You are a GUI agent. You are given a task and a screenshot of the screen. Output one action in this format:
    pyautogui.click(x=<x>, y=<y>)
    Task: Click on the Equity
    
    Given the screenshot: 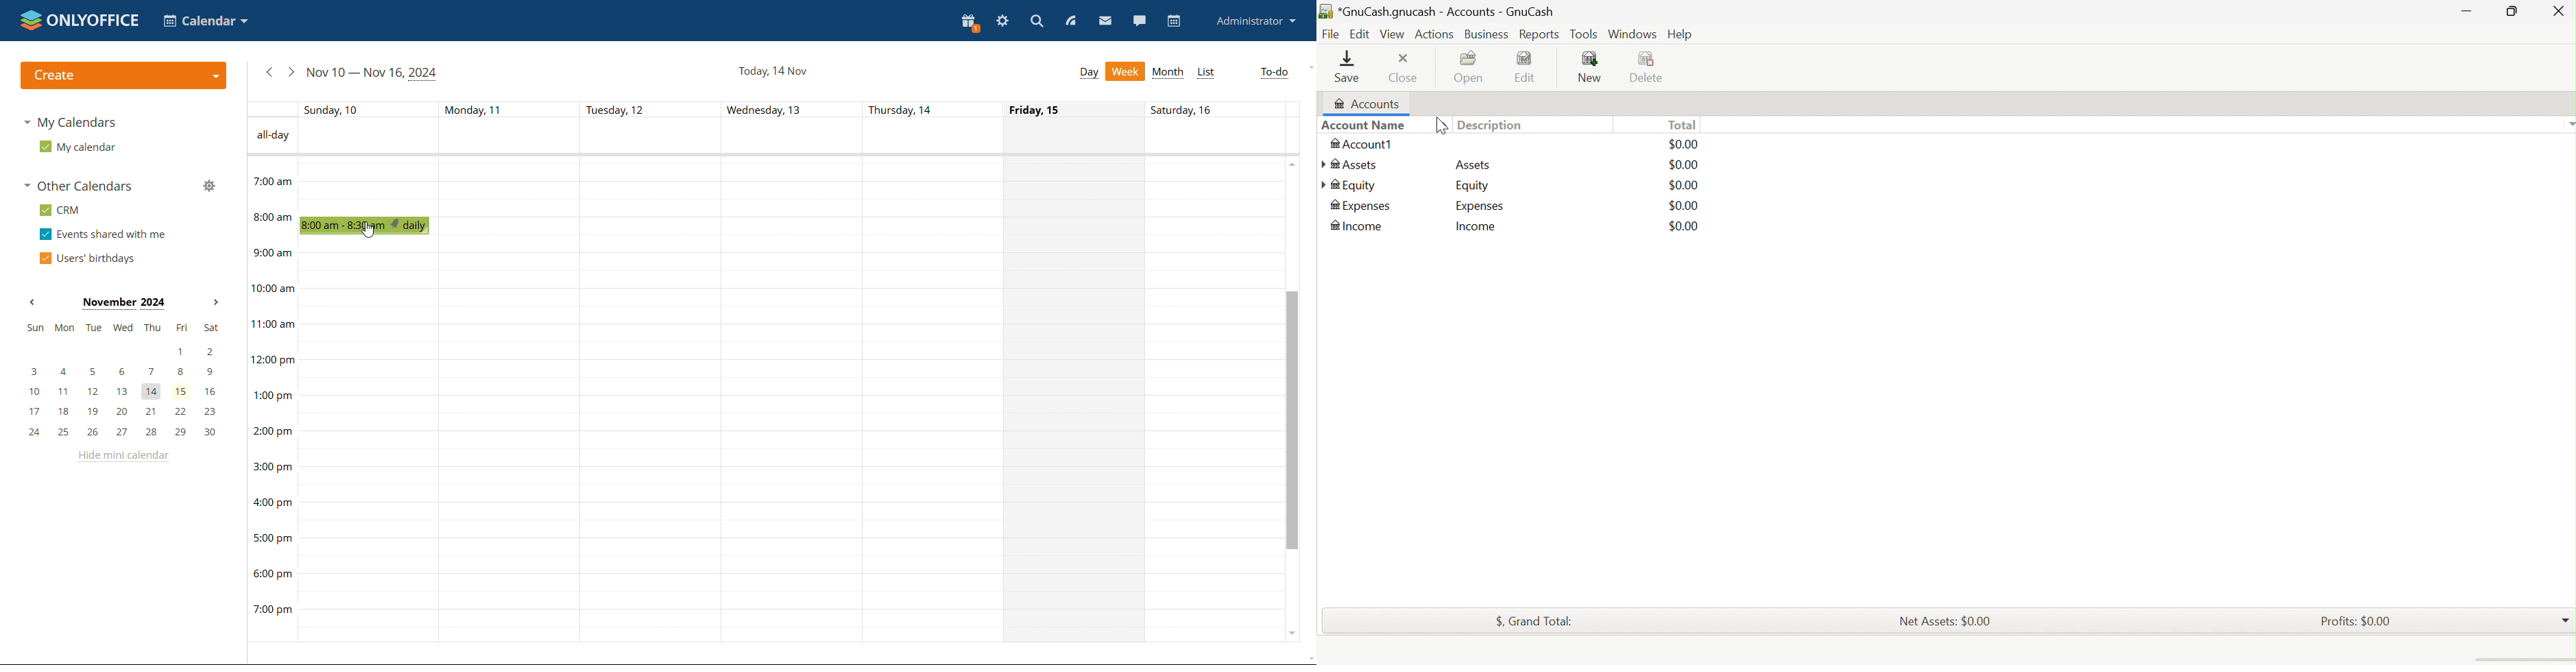 What is the action you would take?
    pyautogui.click(x=1349, y=164)
    